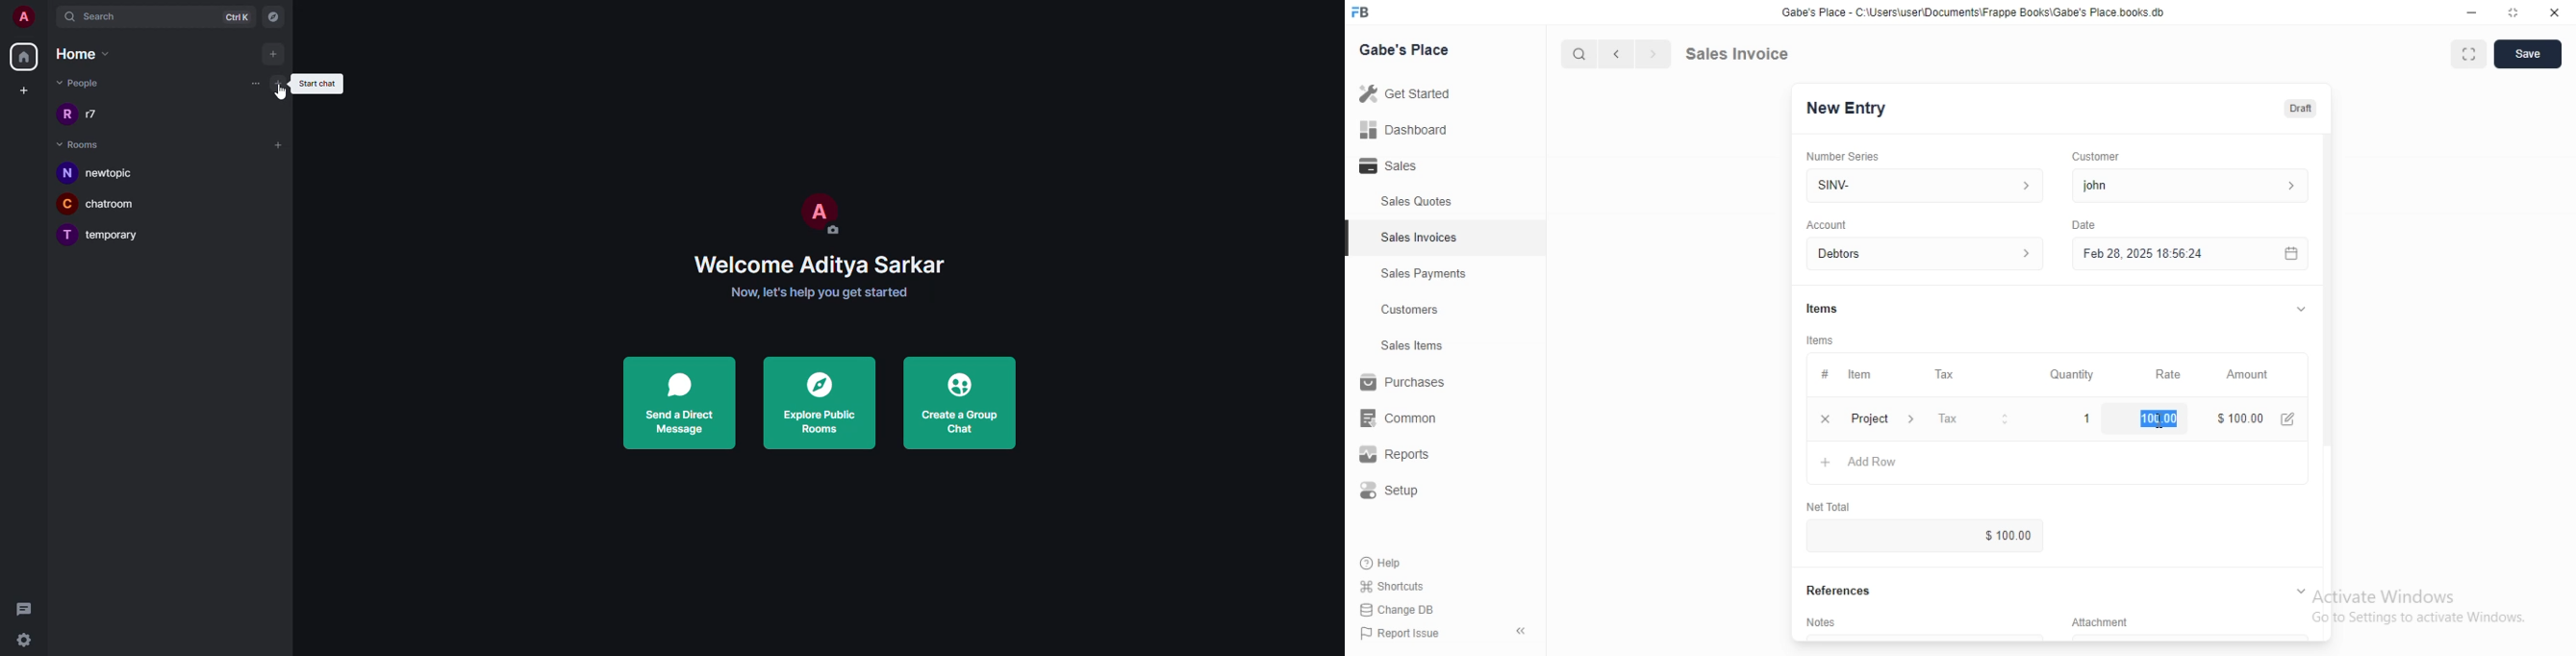  Describe the element at coordinates (1406, 168) in the screenshot. I see `- Sales` at that location.